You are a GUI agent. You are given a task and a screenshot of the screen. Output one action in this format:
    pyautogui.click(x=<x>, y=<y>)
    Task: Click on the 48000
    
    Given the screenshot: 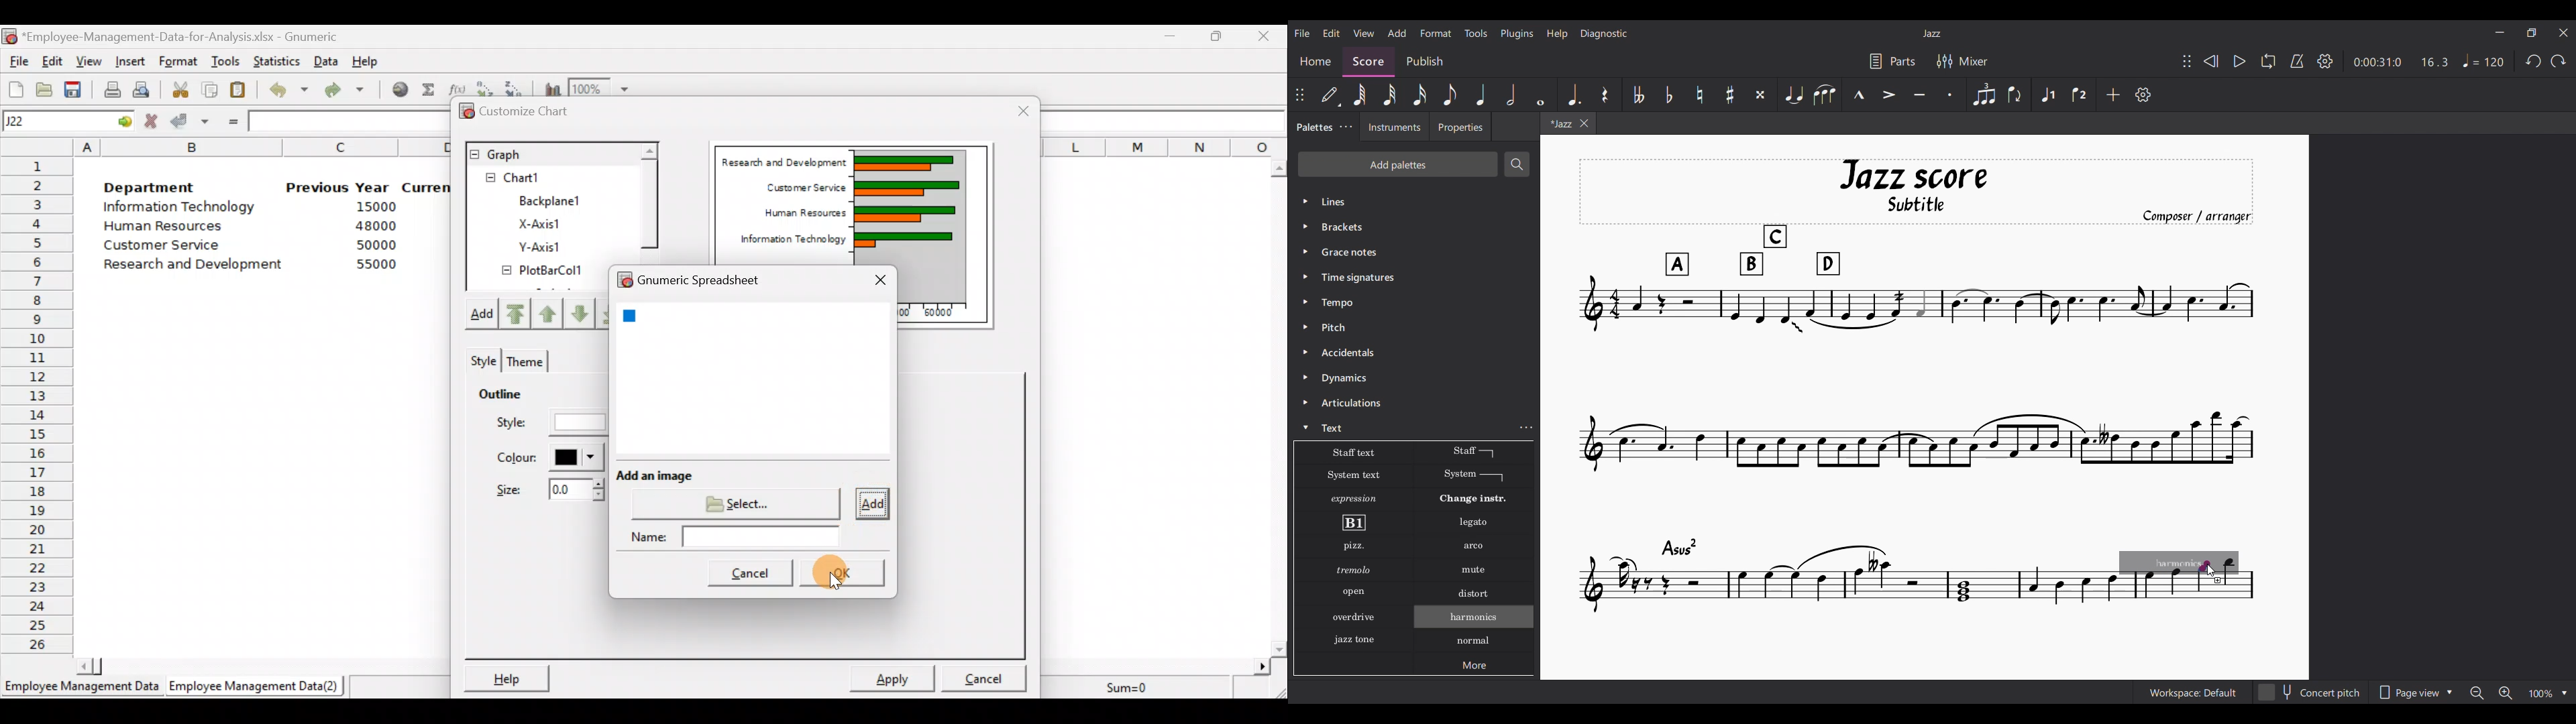 What is the action you would take?
    pyautogui.click(x=375, y=227)
    